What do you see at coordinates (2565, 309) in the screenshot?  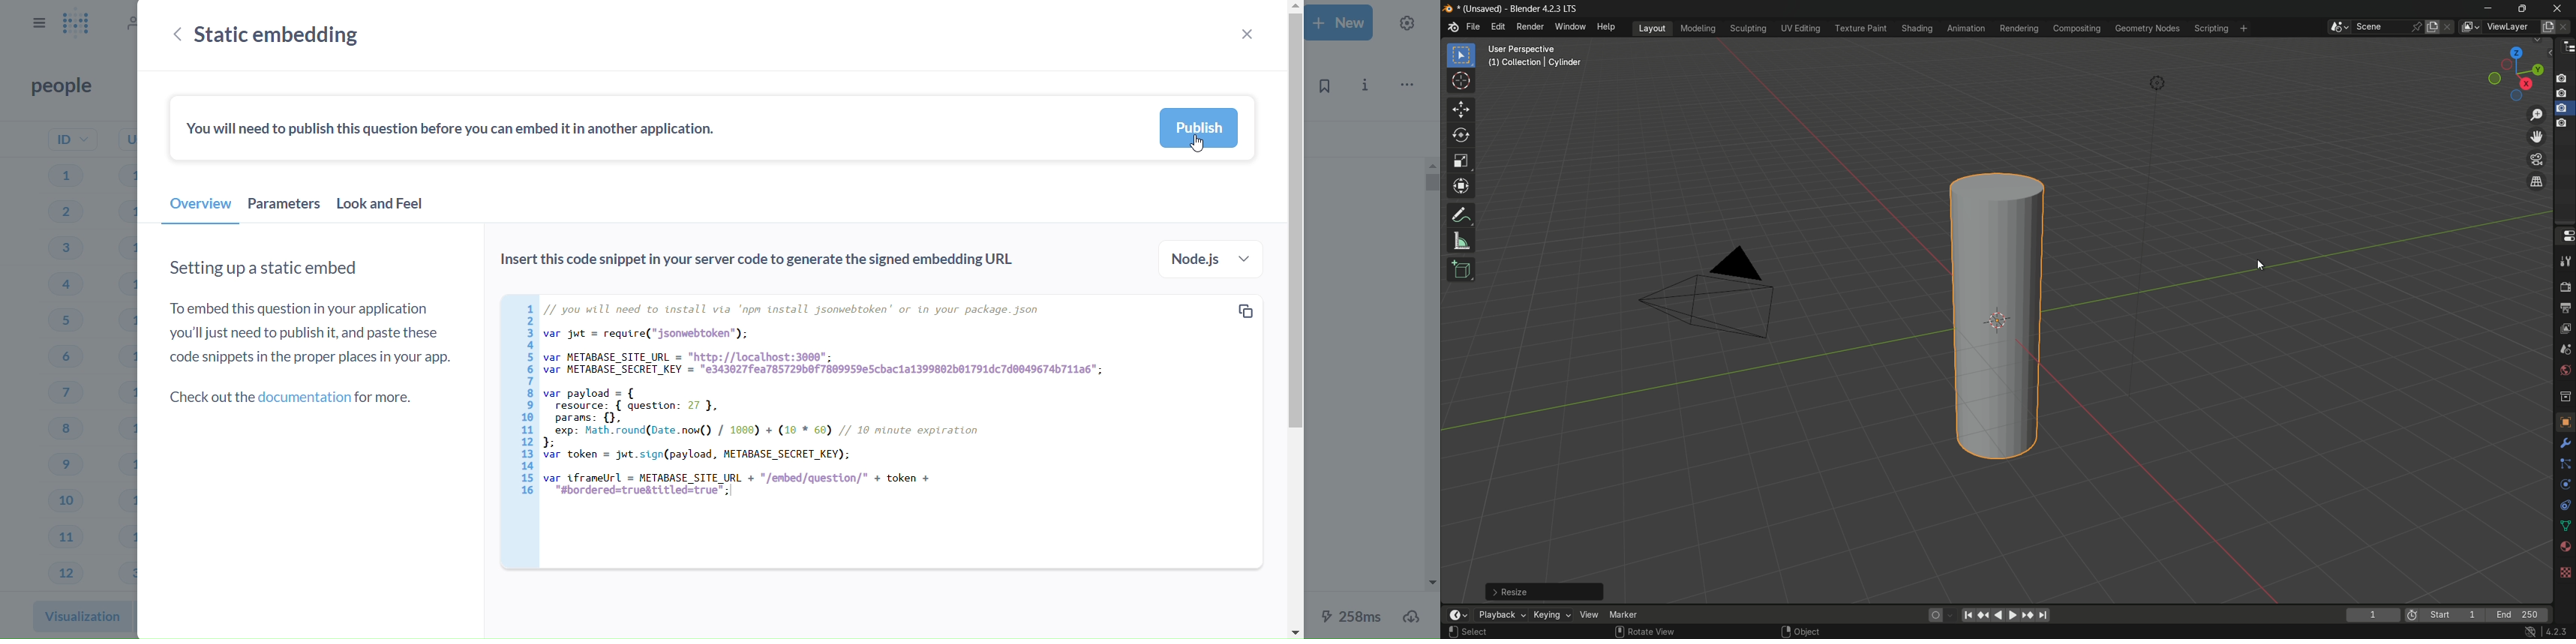 I see `output` at bounding box center [2565, 309].